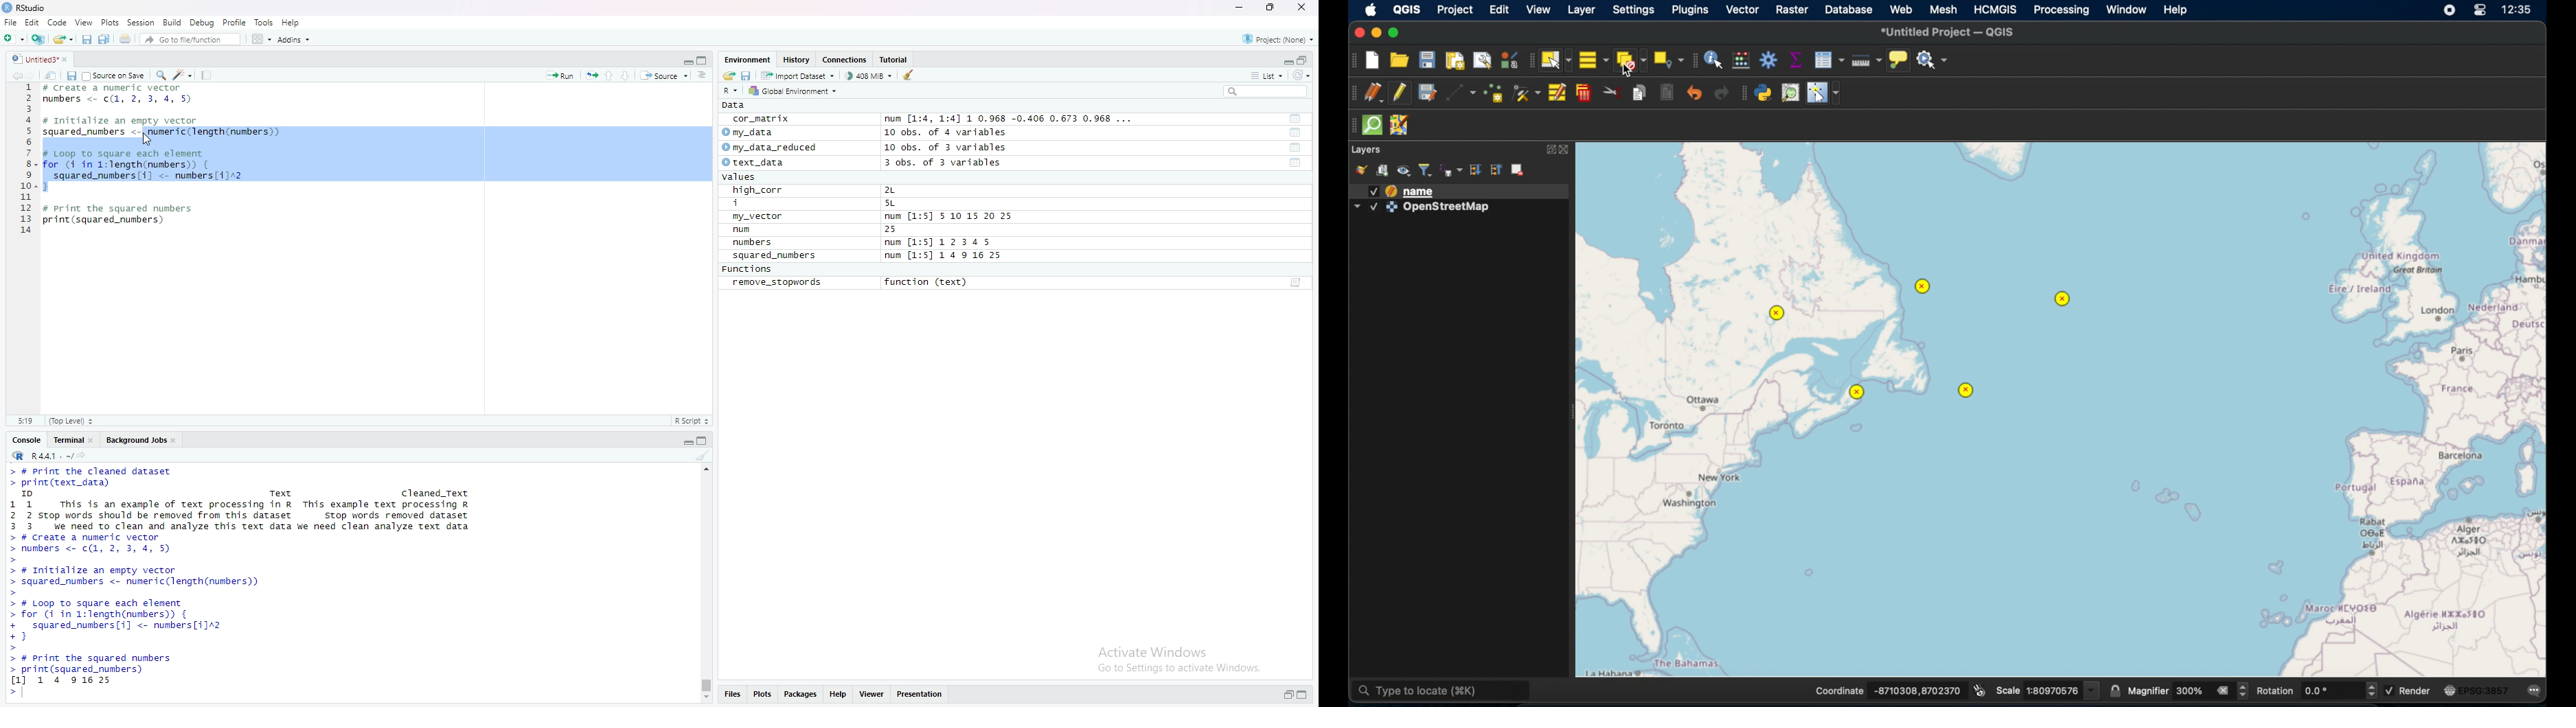 The height and width of the screenshot is (728, 2576). What do you see at coordinates (93, 439) in the screenshot?
I see `close` at bounding box center [93, 439].